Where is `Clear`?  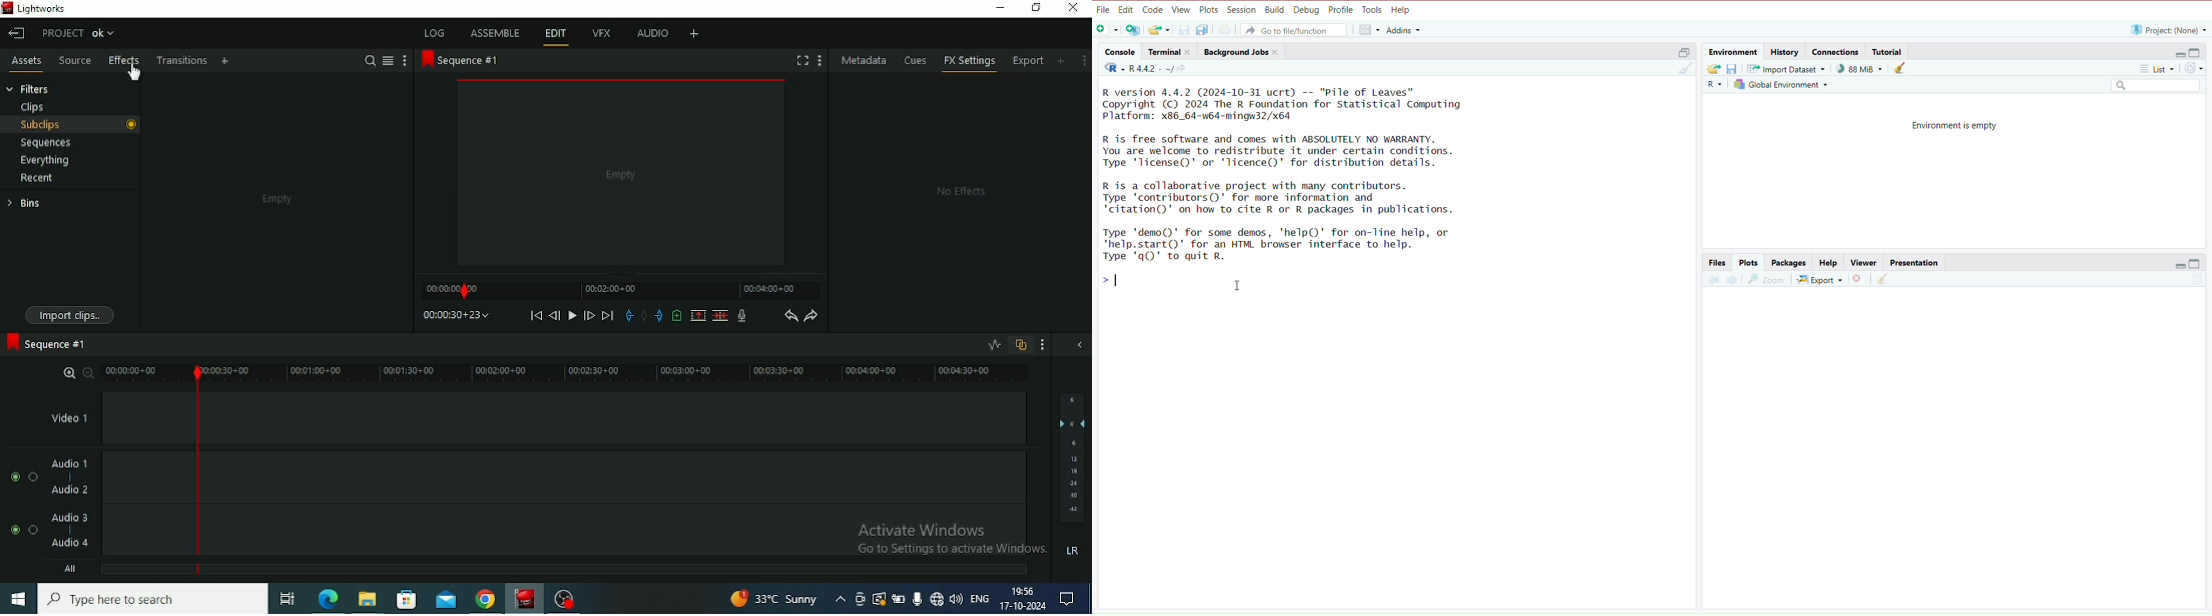
Clear is located at coordinates (1684, 68).